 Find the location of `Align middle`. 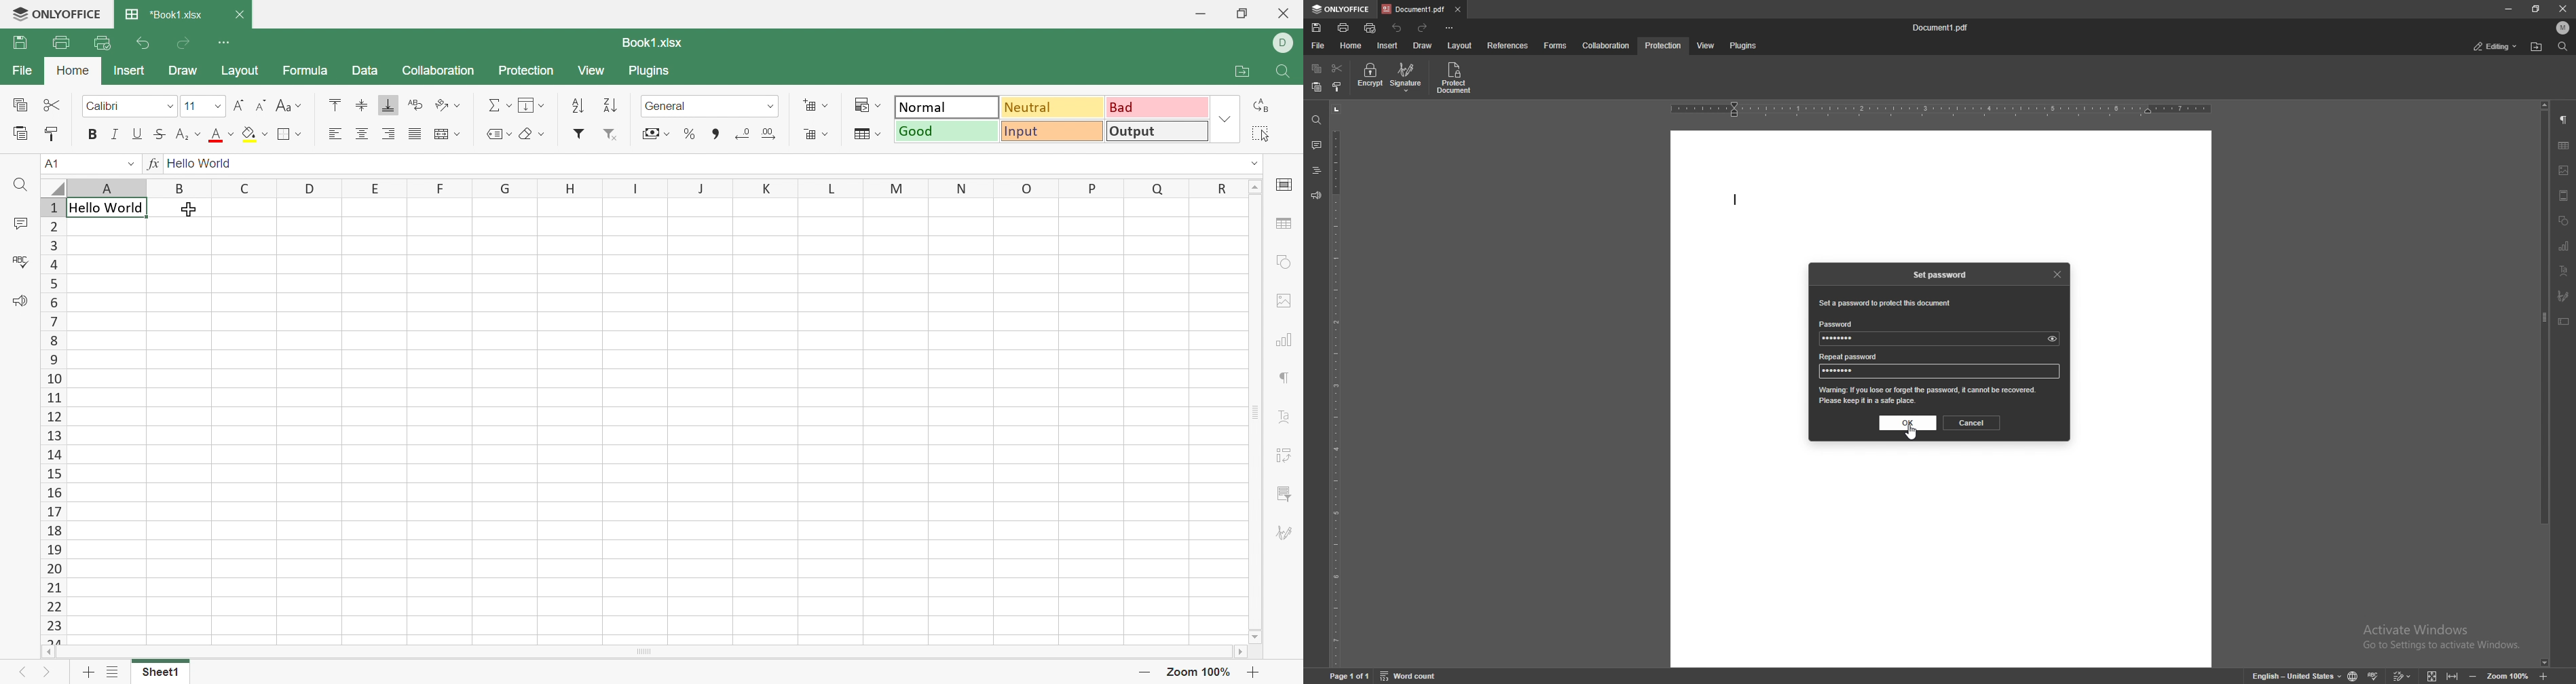

Align middle is located at coordinates (362, 105).